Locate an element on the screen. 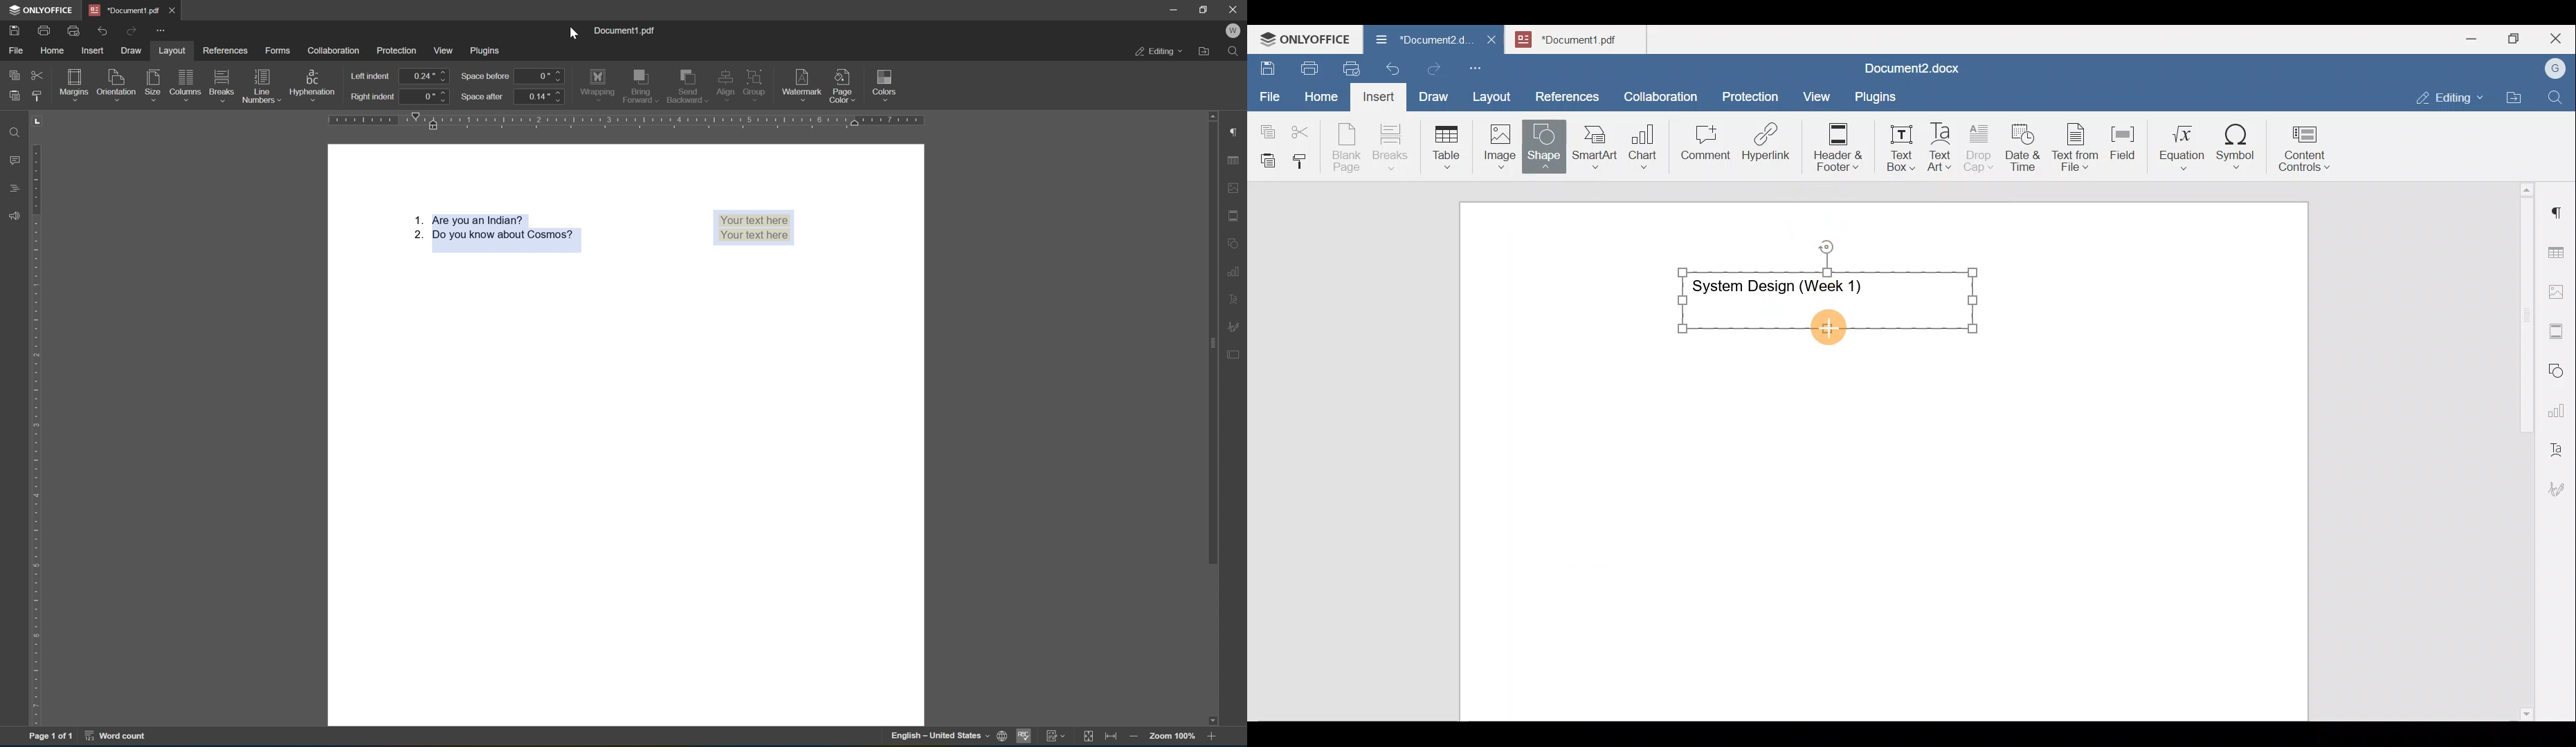 The image size is (2576, 756). ruler is located at coordinates (38, 435).